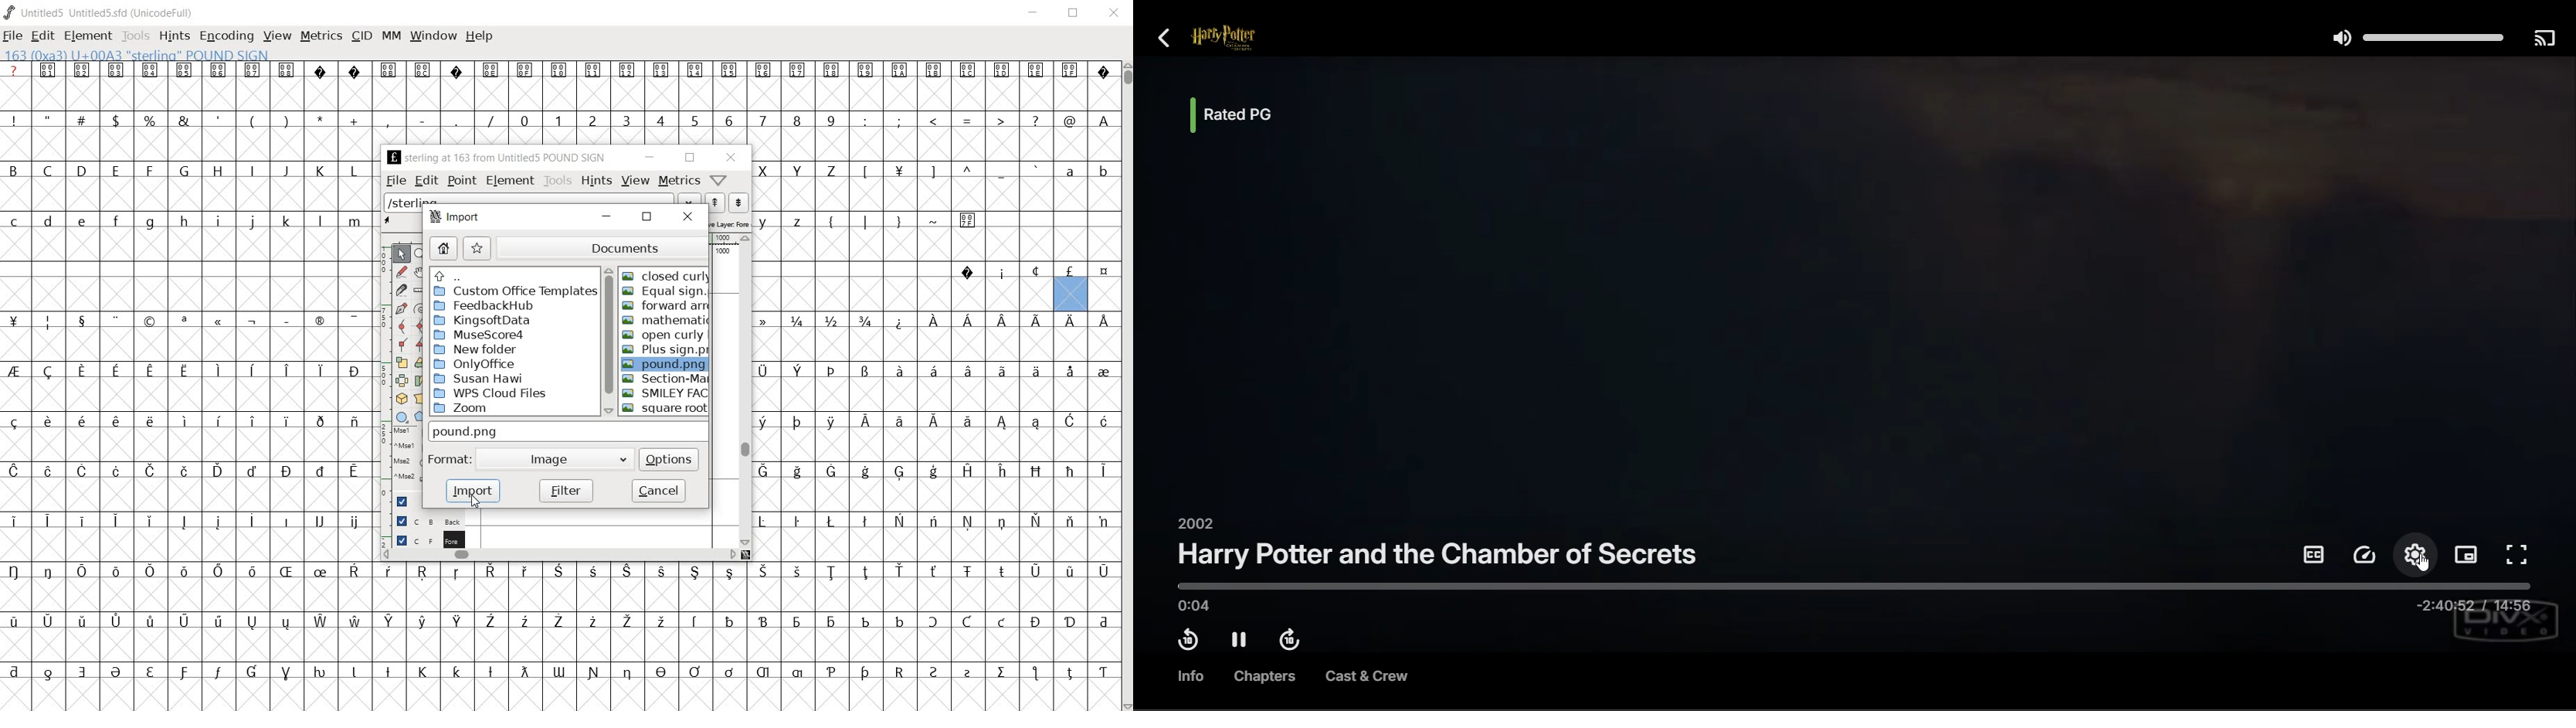  Describe the element at coordinates (252, 171) in the screenshot. I see `I` at that location.